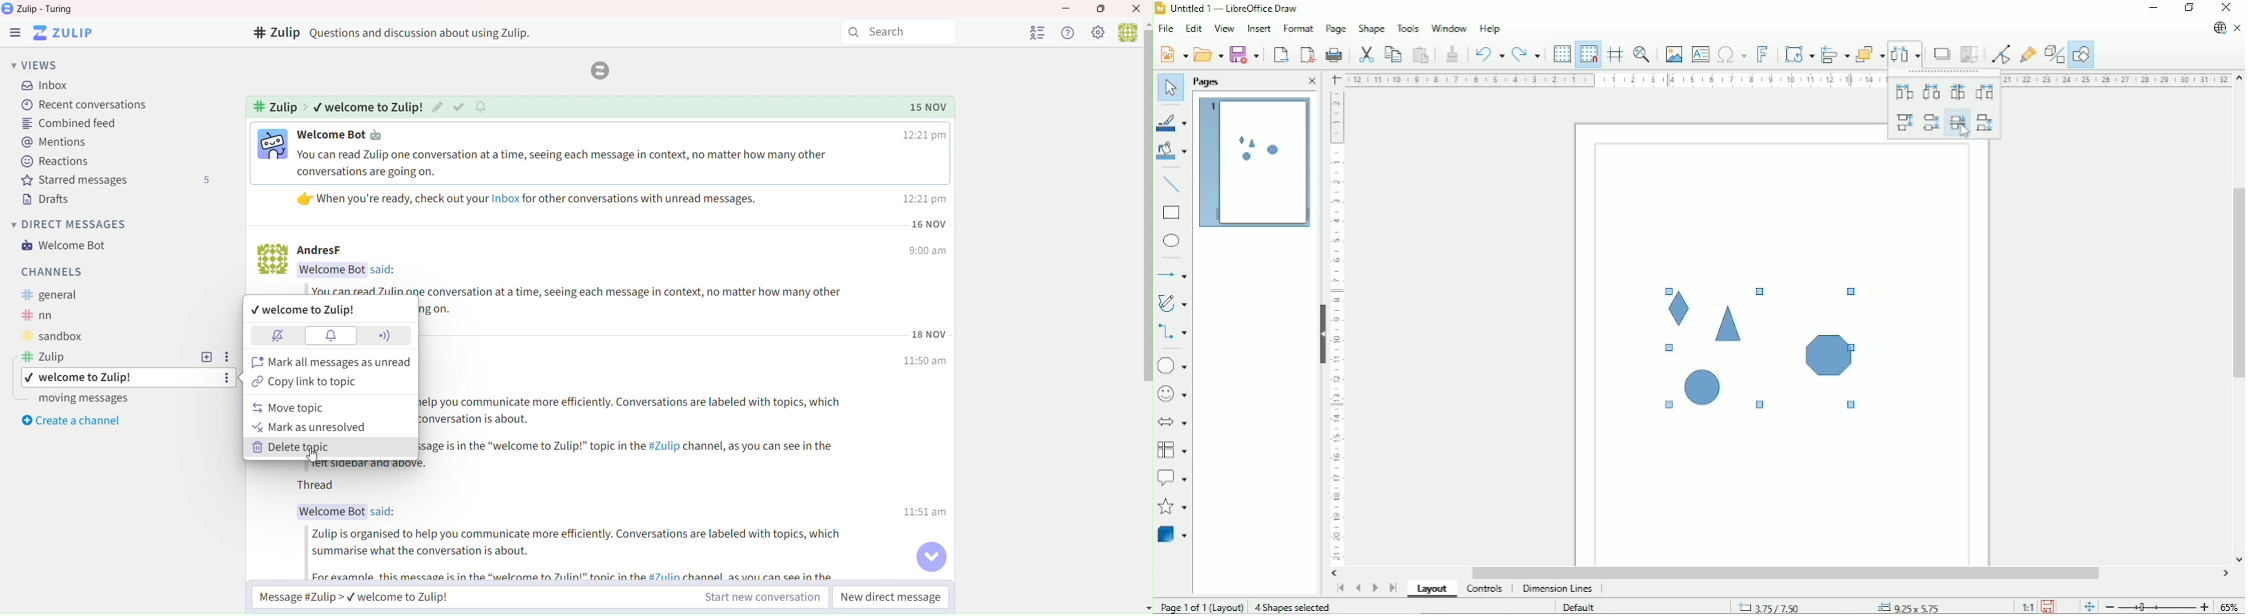  What do you see at coordinates (1984, 92) in the screenshot?
I see `Horizontally right` at bounding box center [1984, 92].